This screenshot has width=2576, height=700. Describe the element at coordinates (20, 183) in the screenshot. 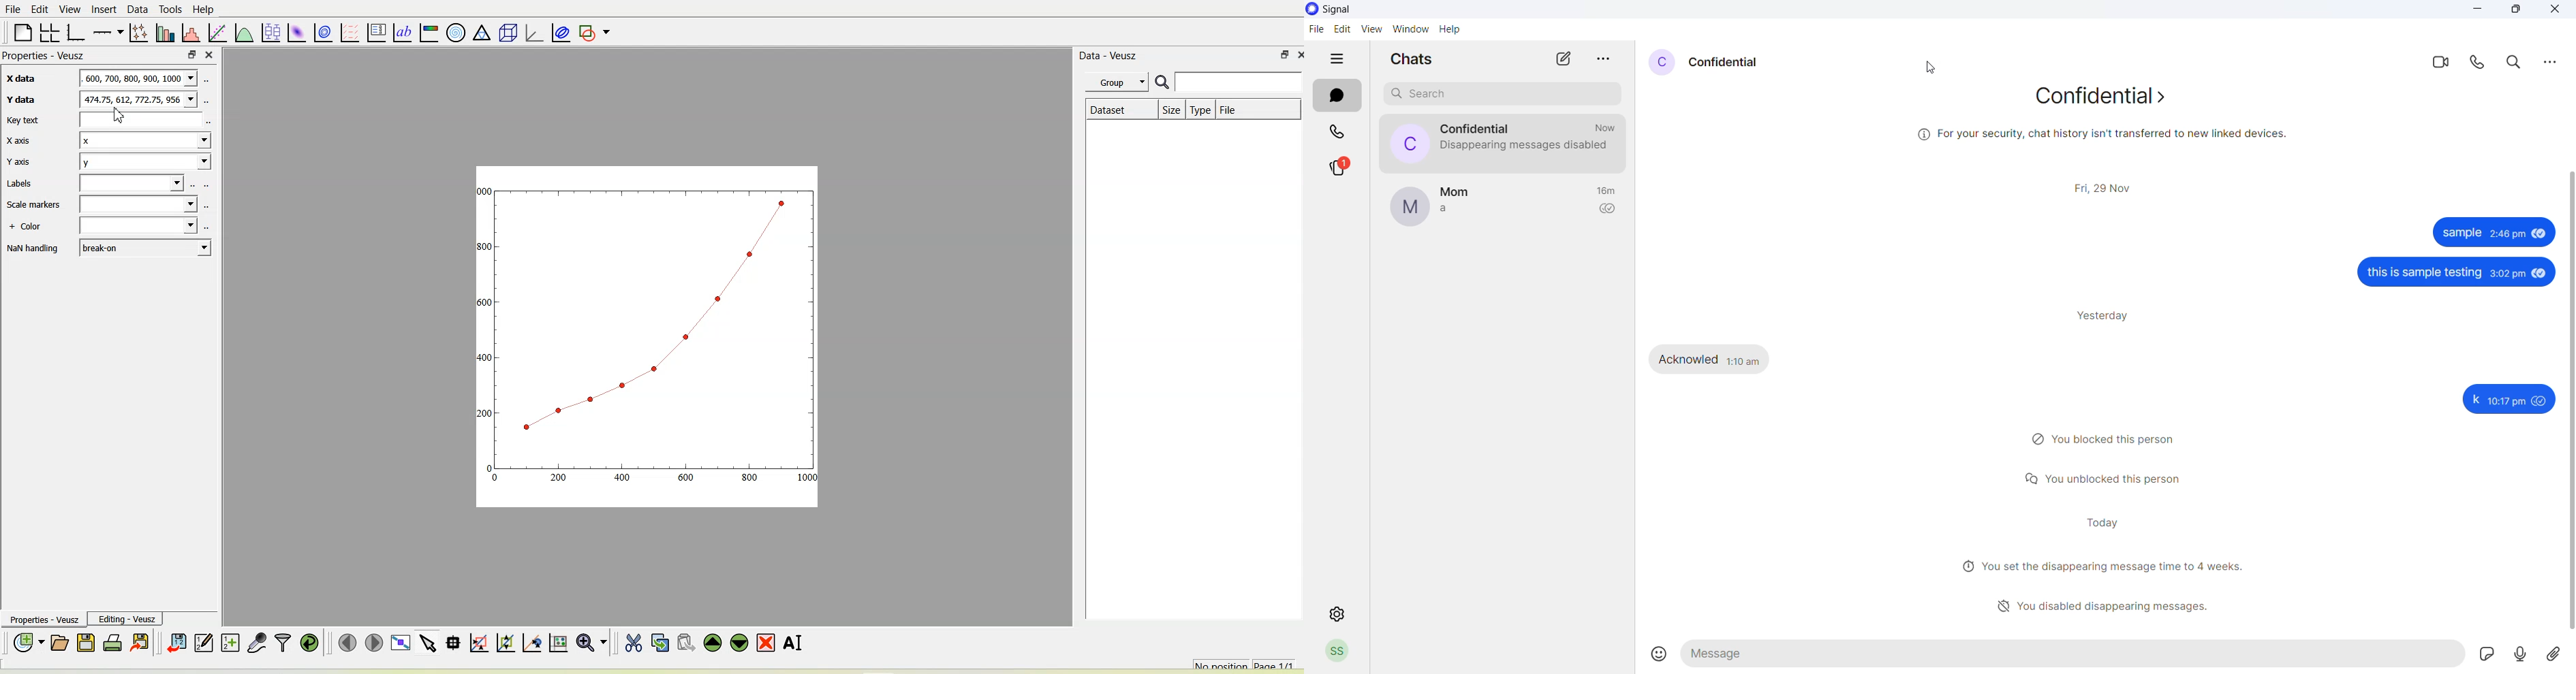

I see `Labels` at that location.